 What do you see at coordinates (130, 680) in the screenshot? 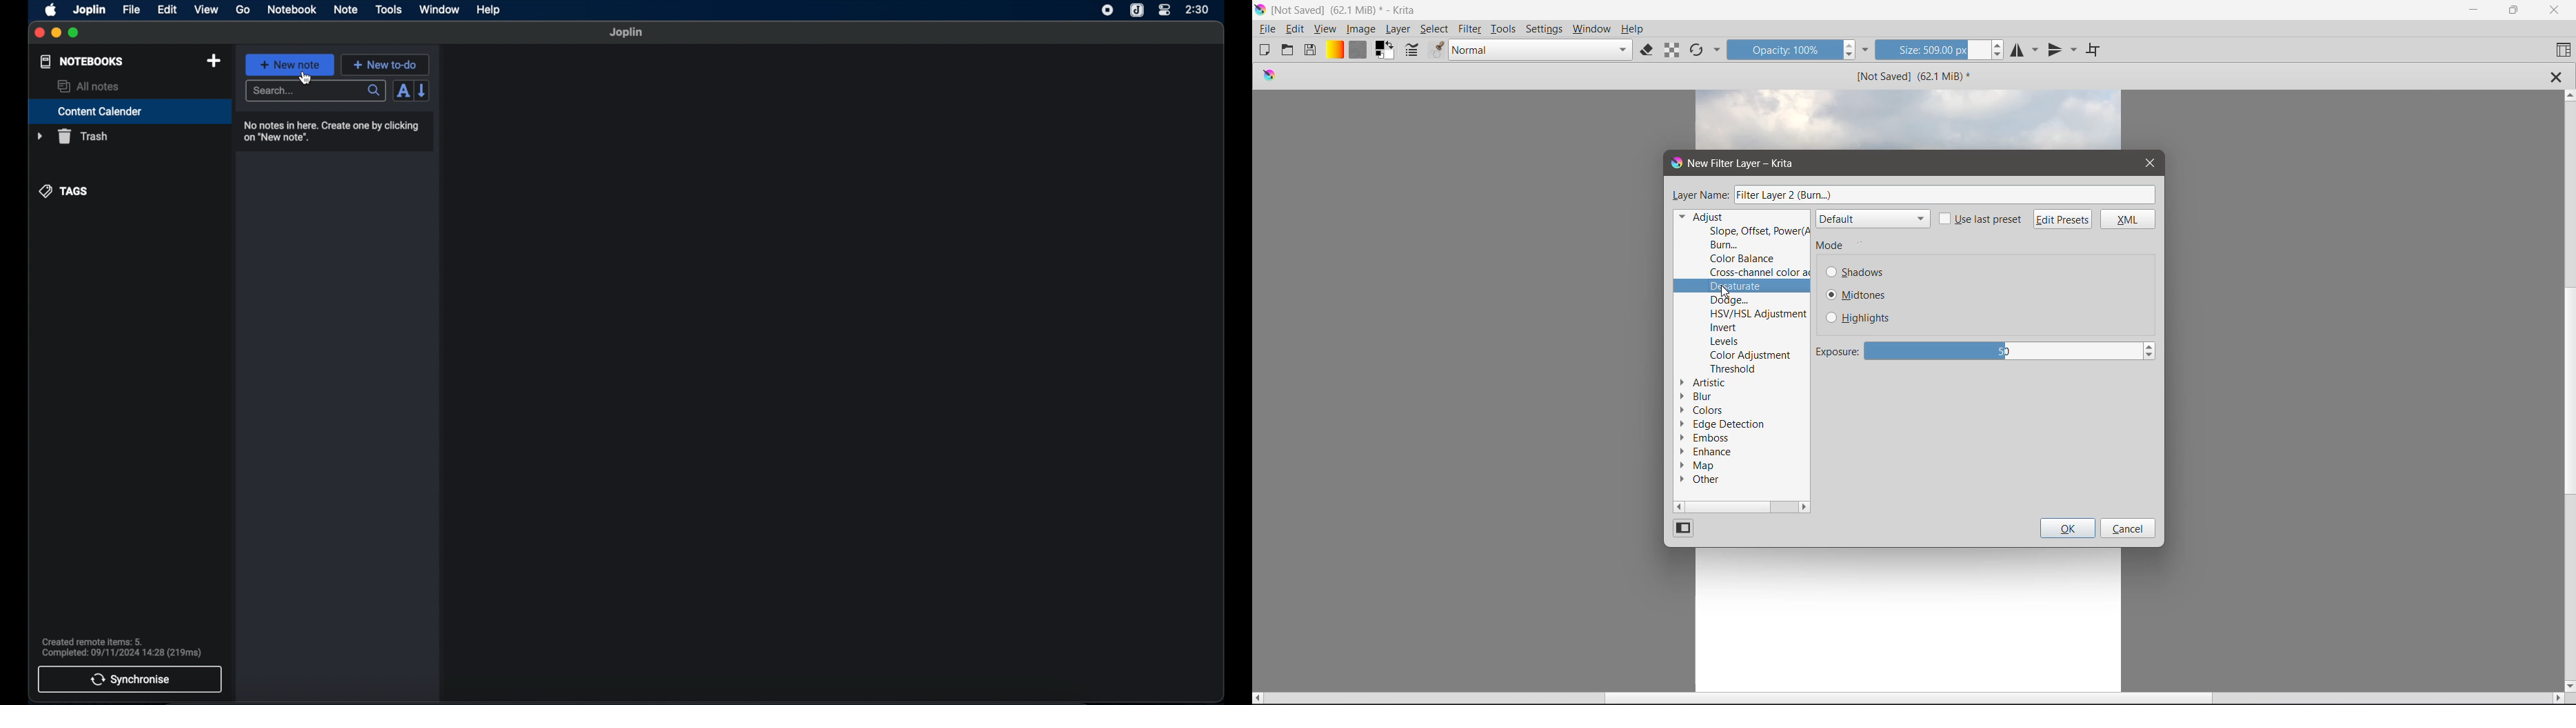
I see `synchronise` at bounding box center [130, 680].